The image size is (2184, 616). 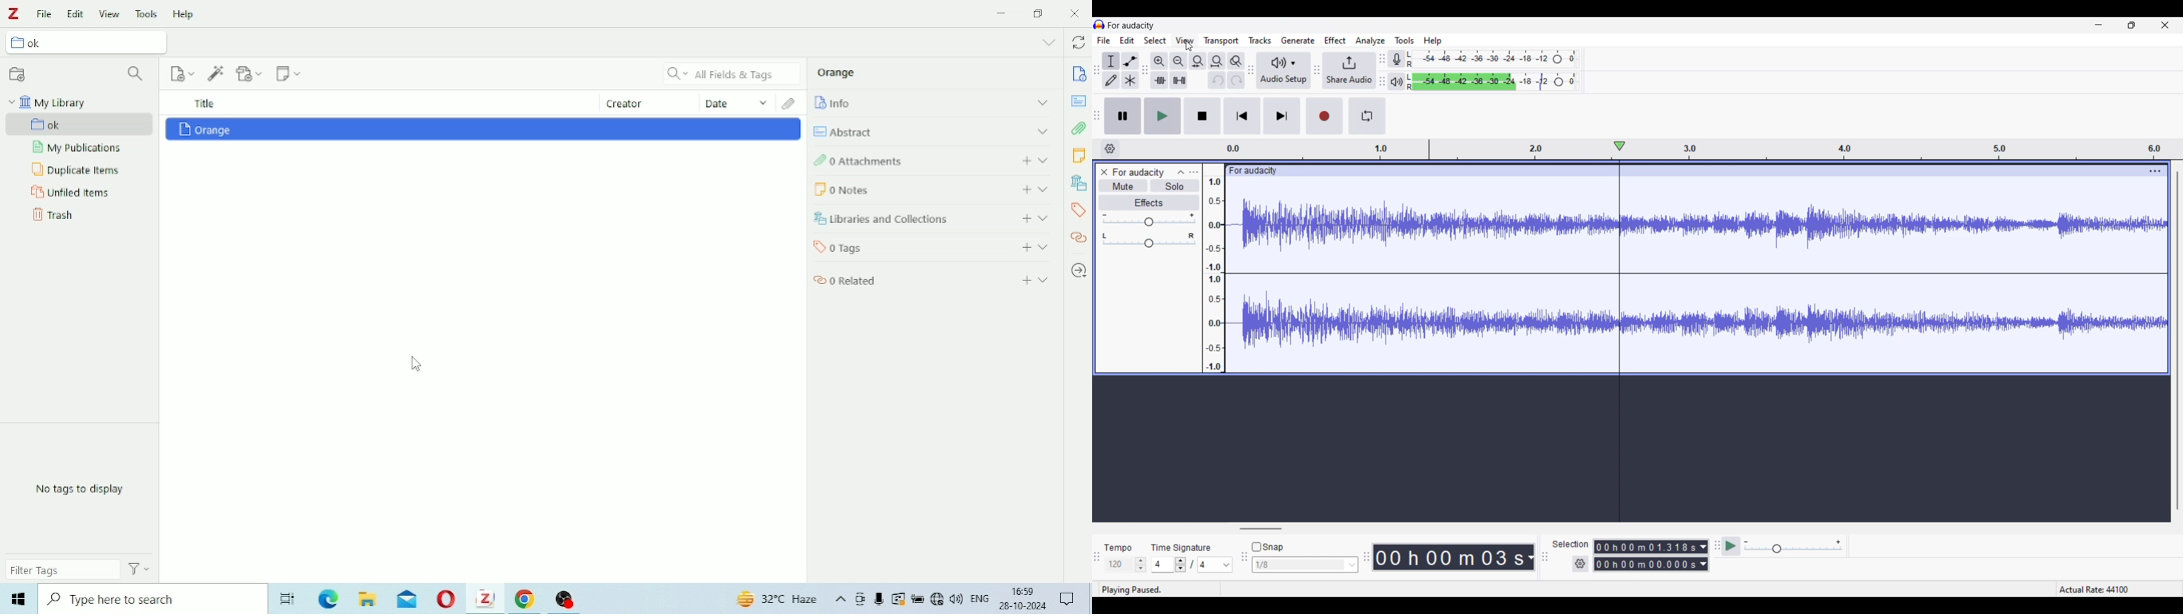 What do you see at coordinates (841, 600) in the screenshot?
I see `Show hidden icons` at bounding box center [841, 600].